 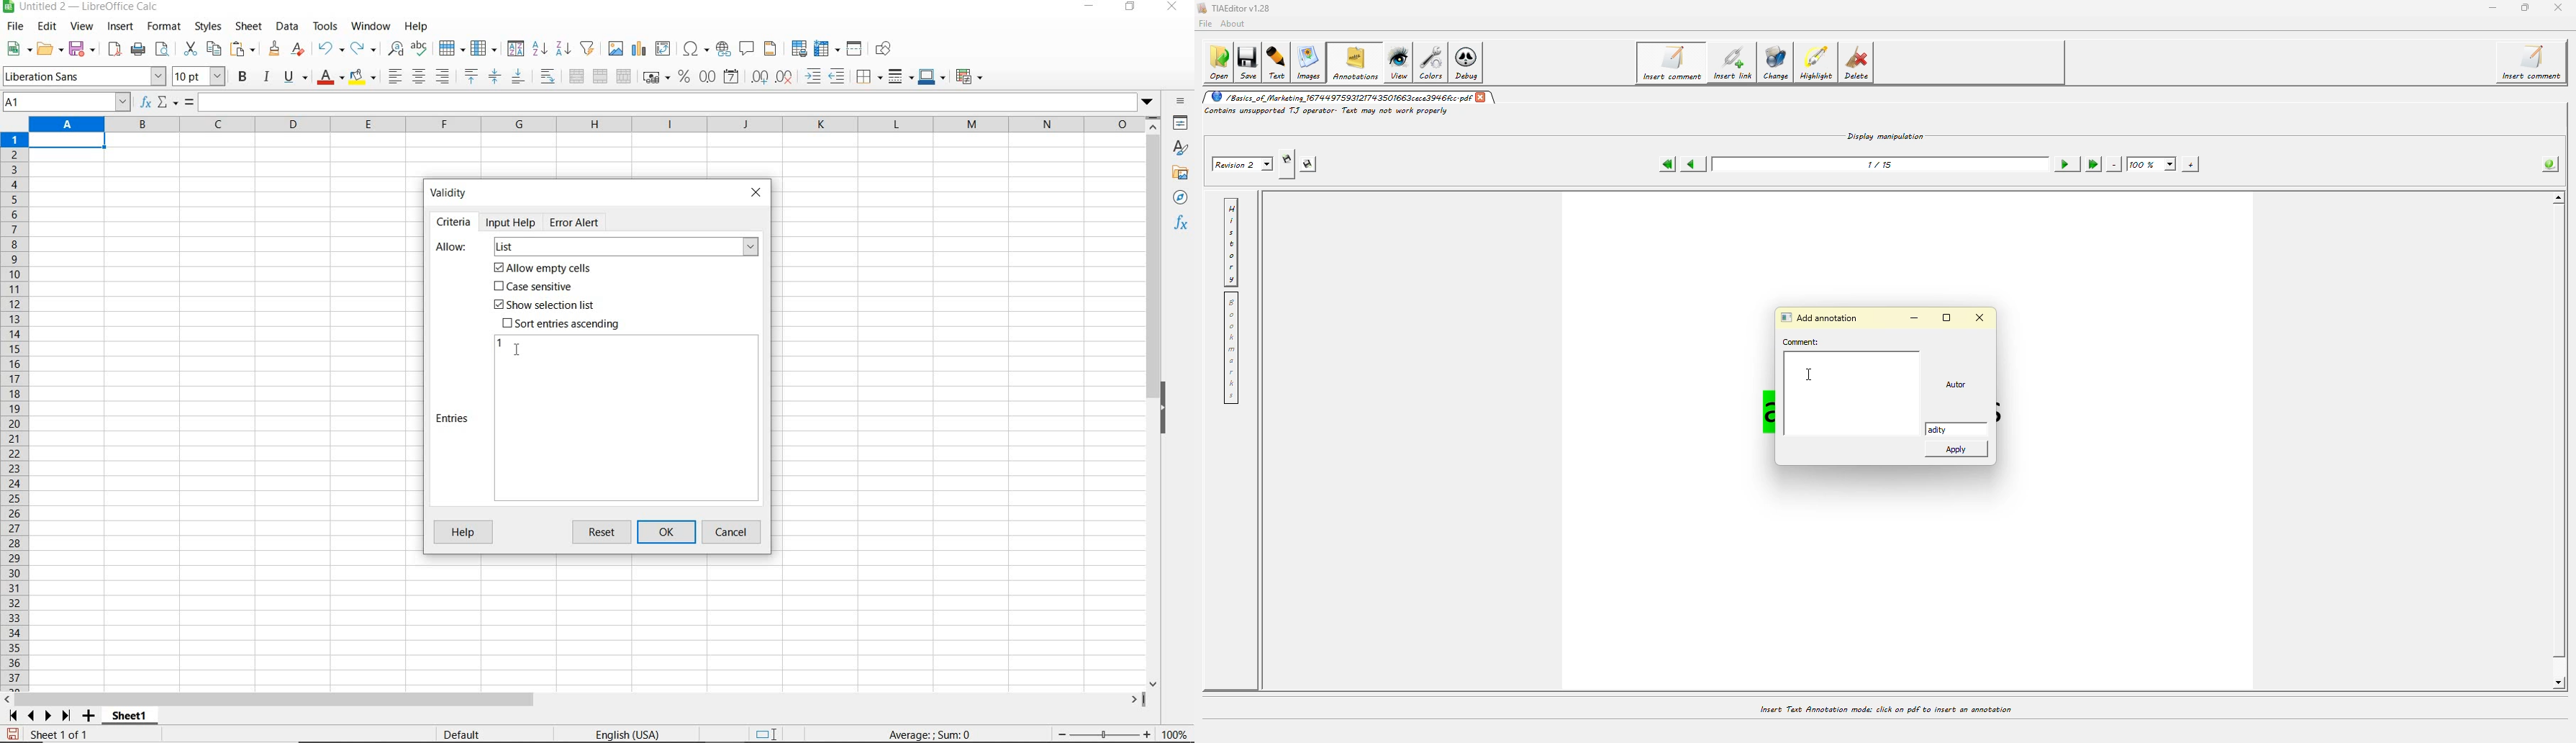 What do you see at coordinates (394, 78) in the screenshot?
I see `align left` at bounding box center [394, 78].